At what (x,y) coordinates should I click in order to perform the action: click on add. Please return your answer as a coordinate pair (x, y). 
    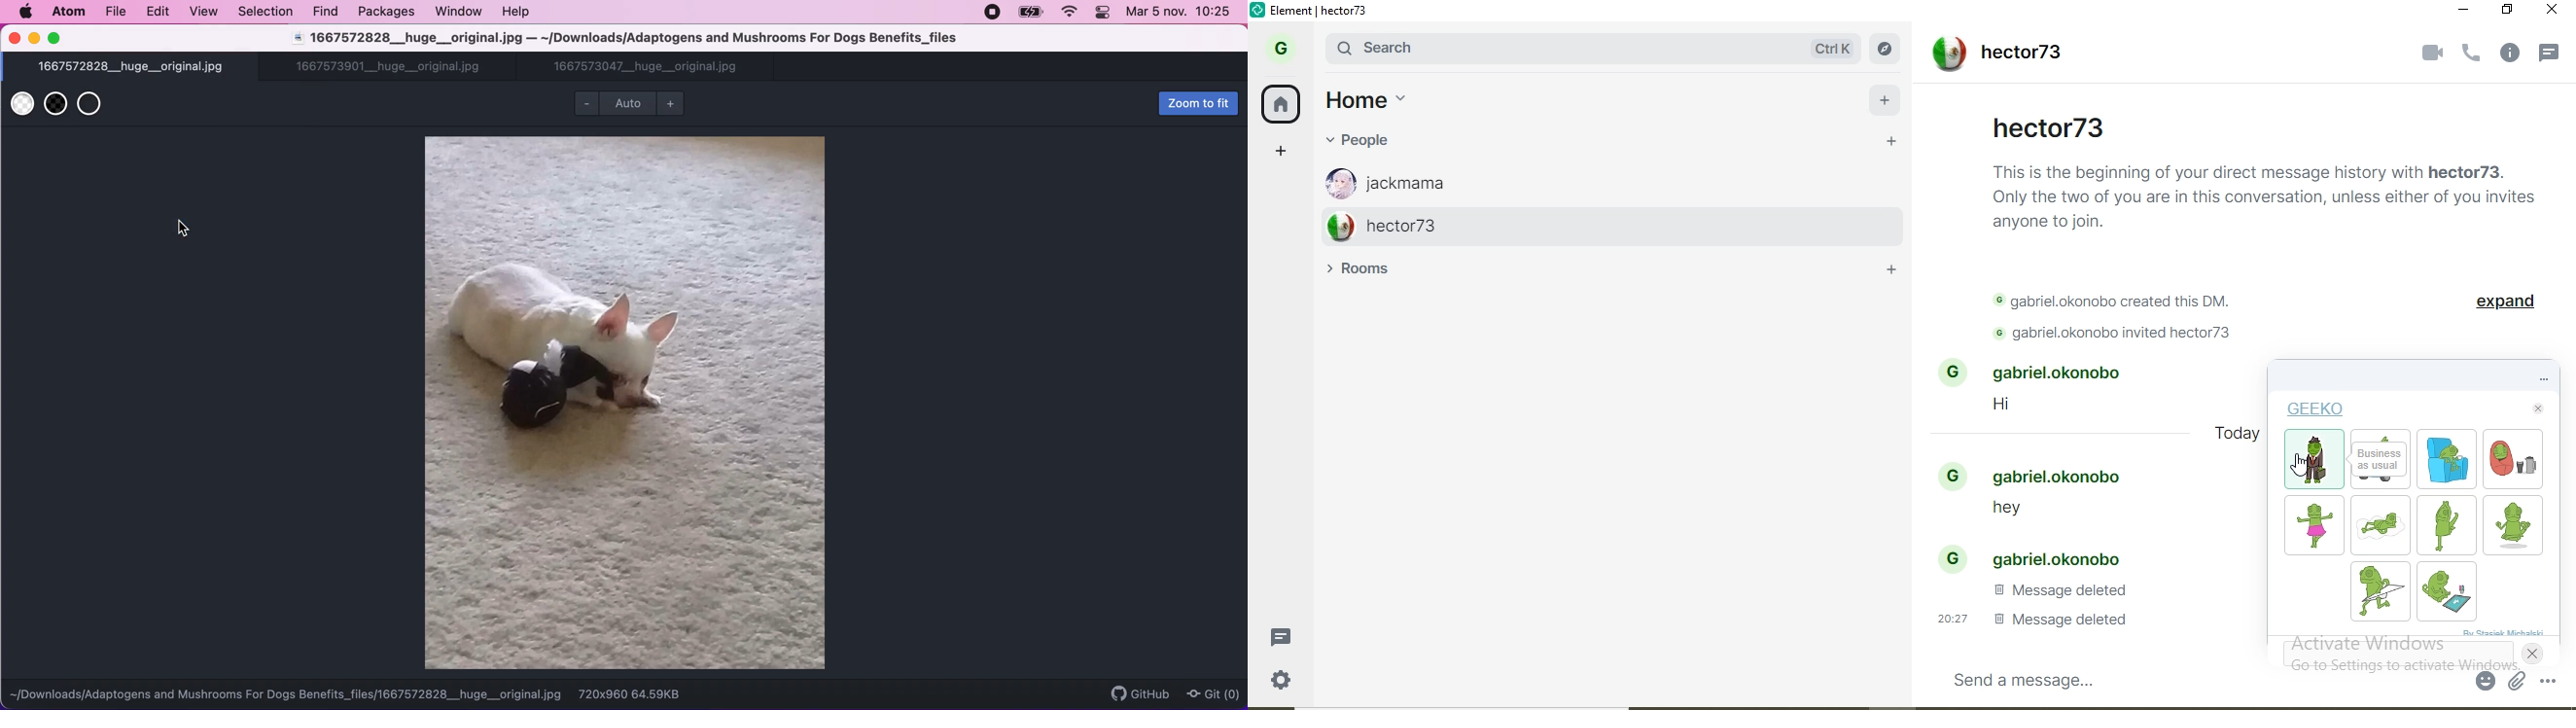
    Looking at the image, I should click on (1887, 96).